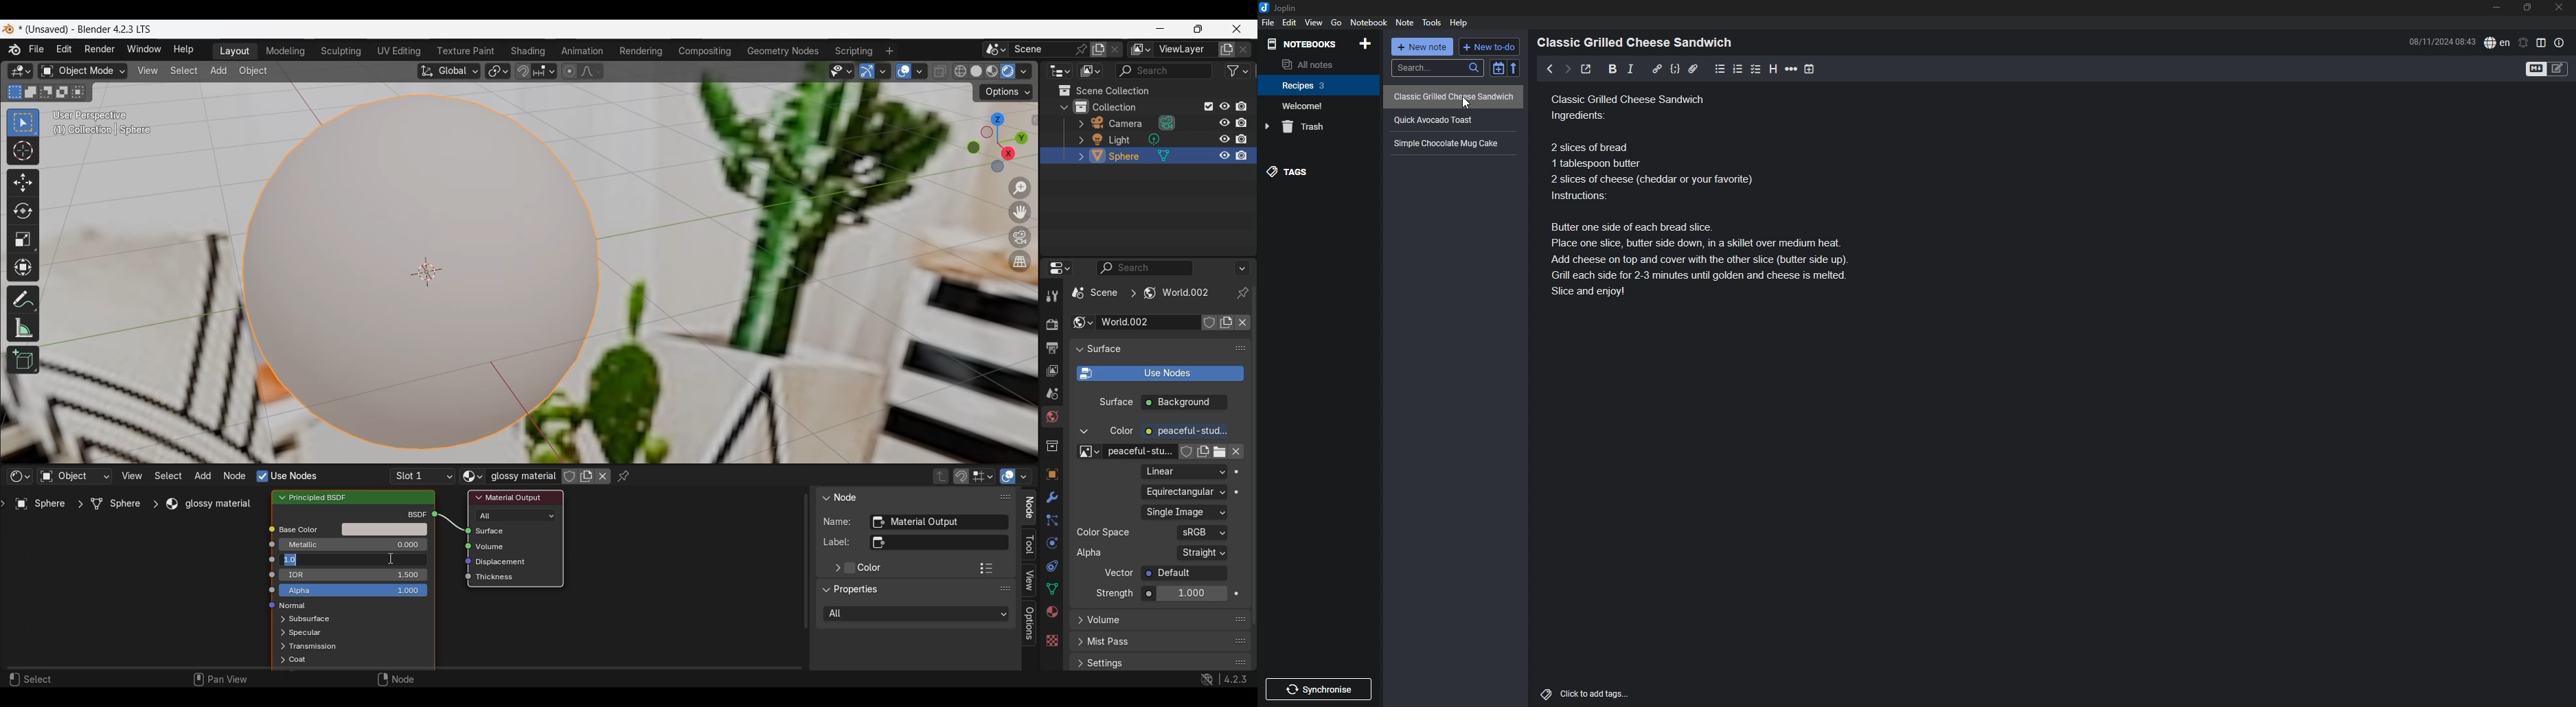 The width and height of the screenshot is (2576, 728). I want to click on 4.2.3, so click(1236, 679).